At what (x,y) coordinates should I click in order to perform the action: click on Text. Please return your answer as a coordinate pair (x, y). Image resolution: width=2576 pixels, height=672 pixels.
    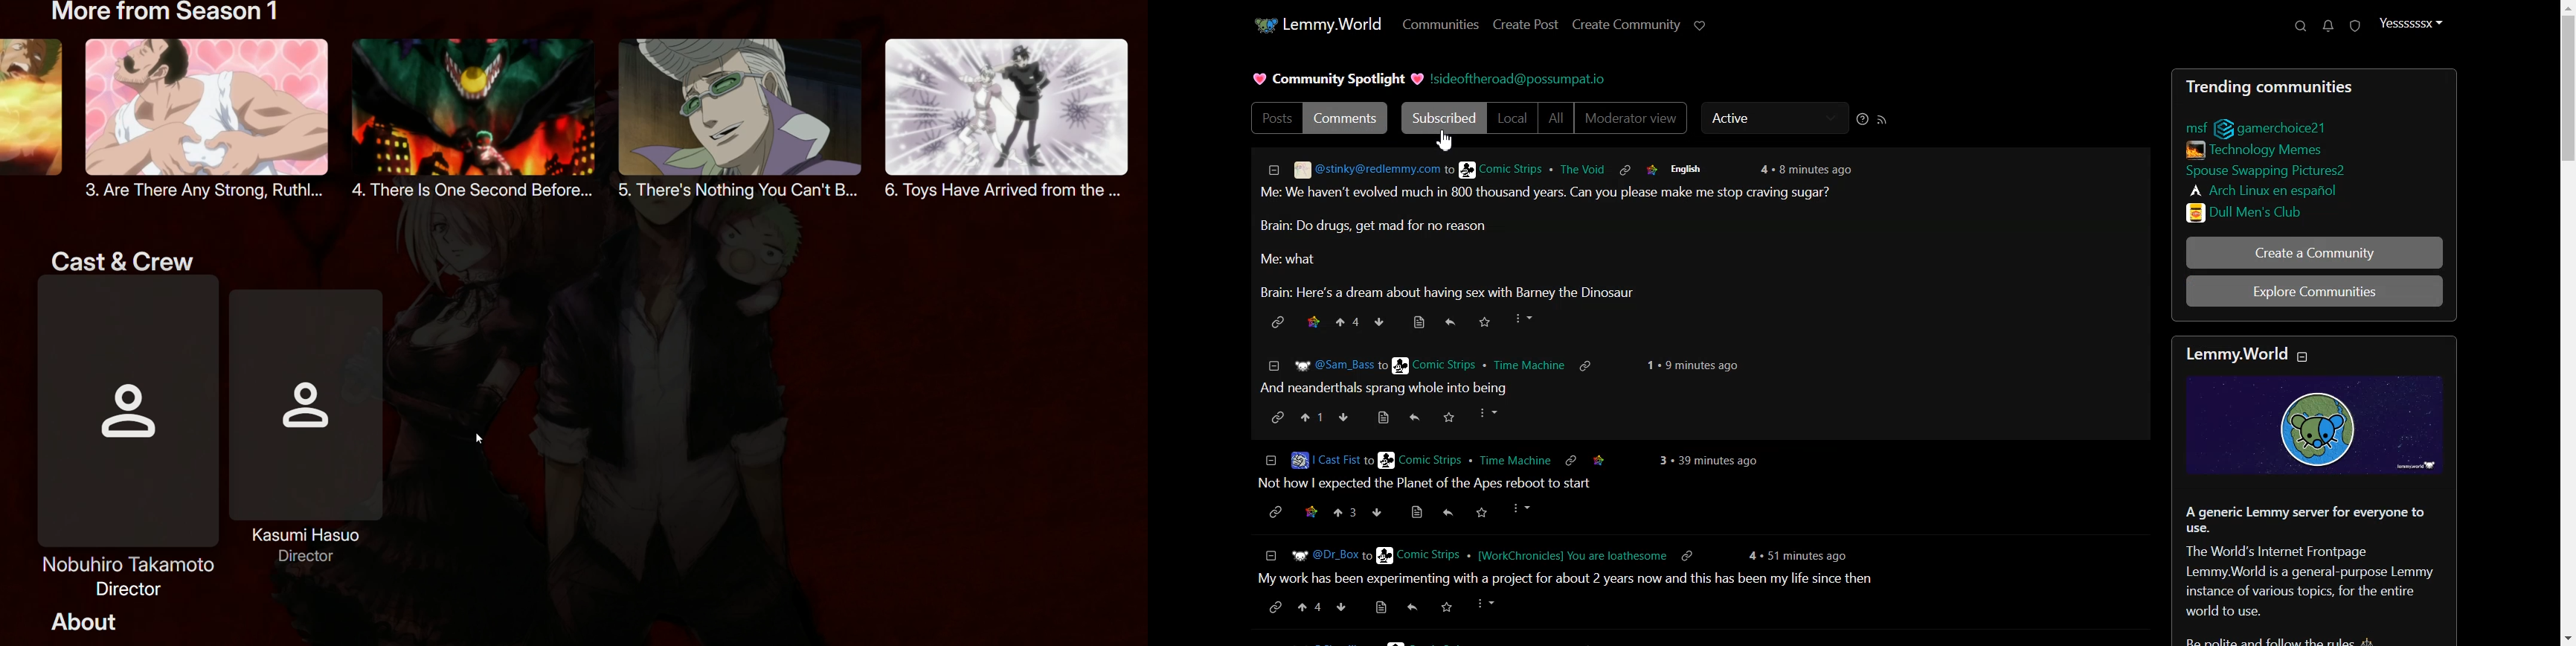
    Looking at the image, I should click on (2316, 574).